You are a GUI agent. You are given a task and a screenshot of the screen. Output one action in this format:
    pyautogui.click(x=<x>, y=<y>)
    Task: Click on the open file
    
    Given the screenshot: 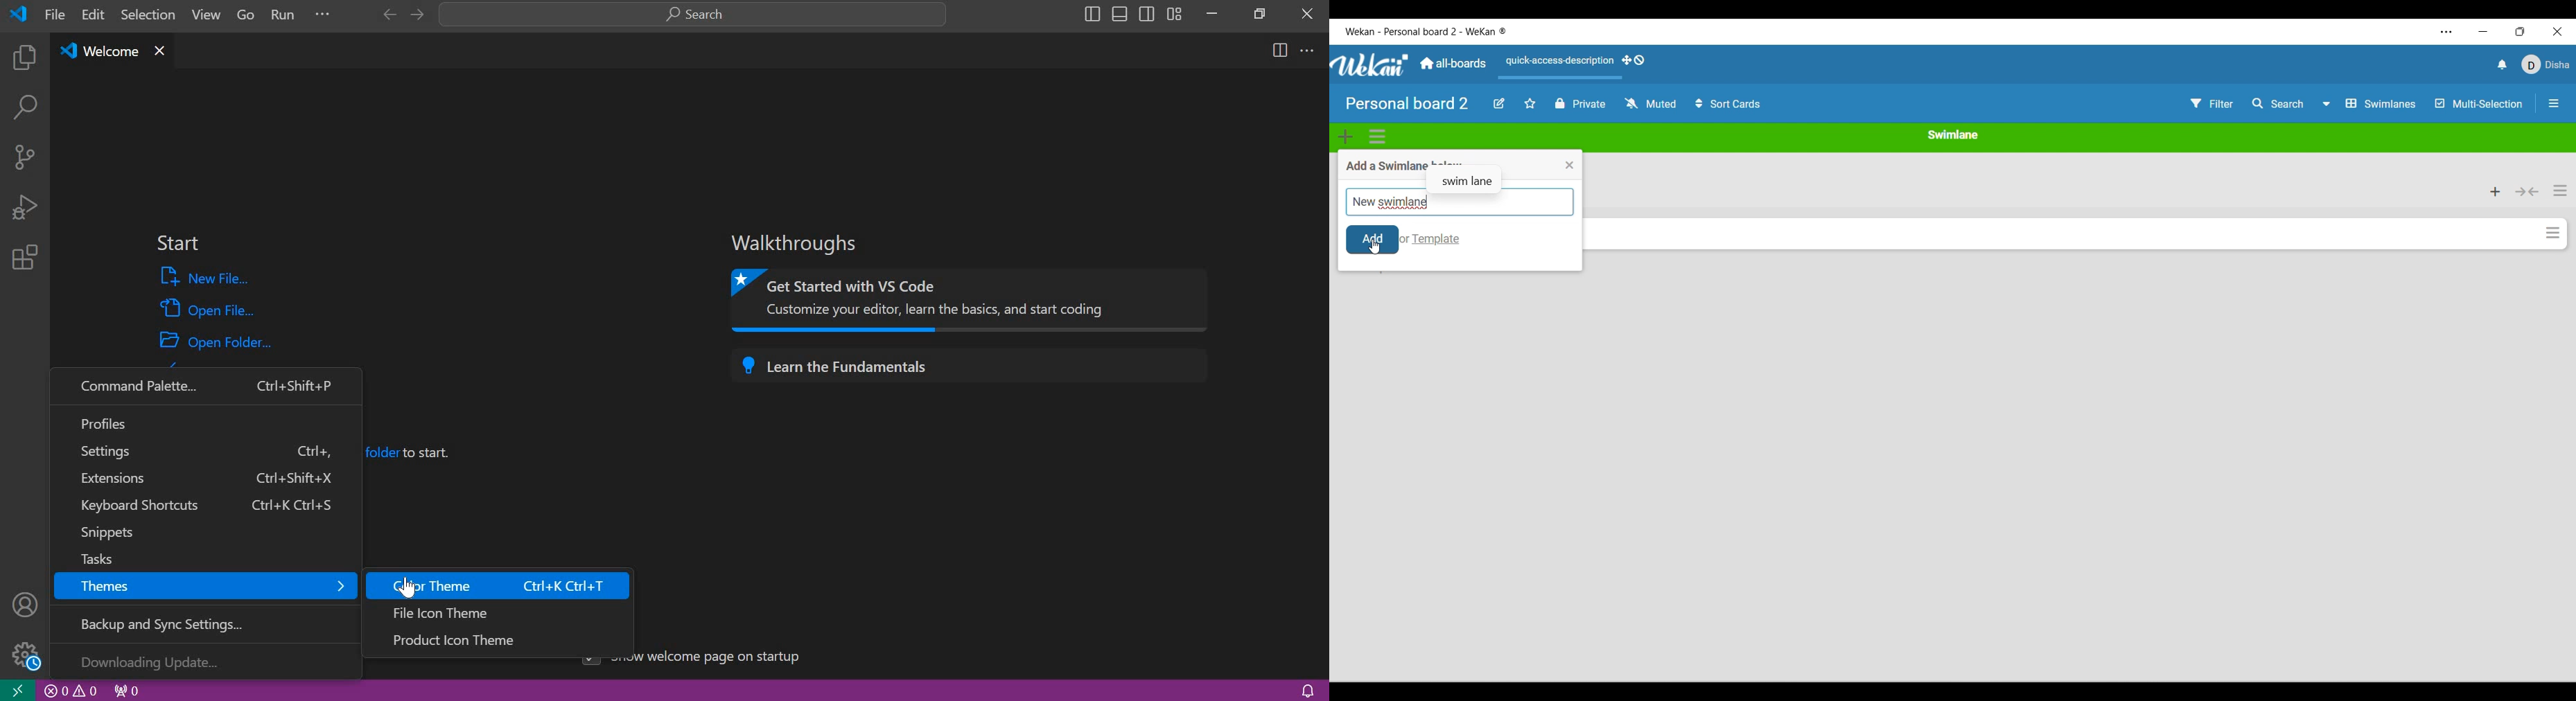 What is the action you would take?
    pyautogui.click(x=208, y=307)
    